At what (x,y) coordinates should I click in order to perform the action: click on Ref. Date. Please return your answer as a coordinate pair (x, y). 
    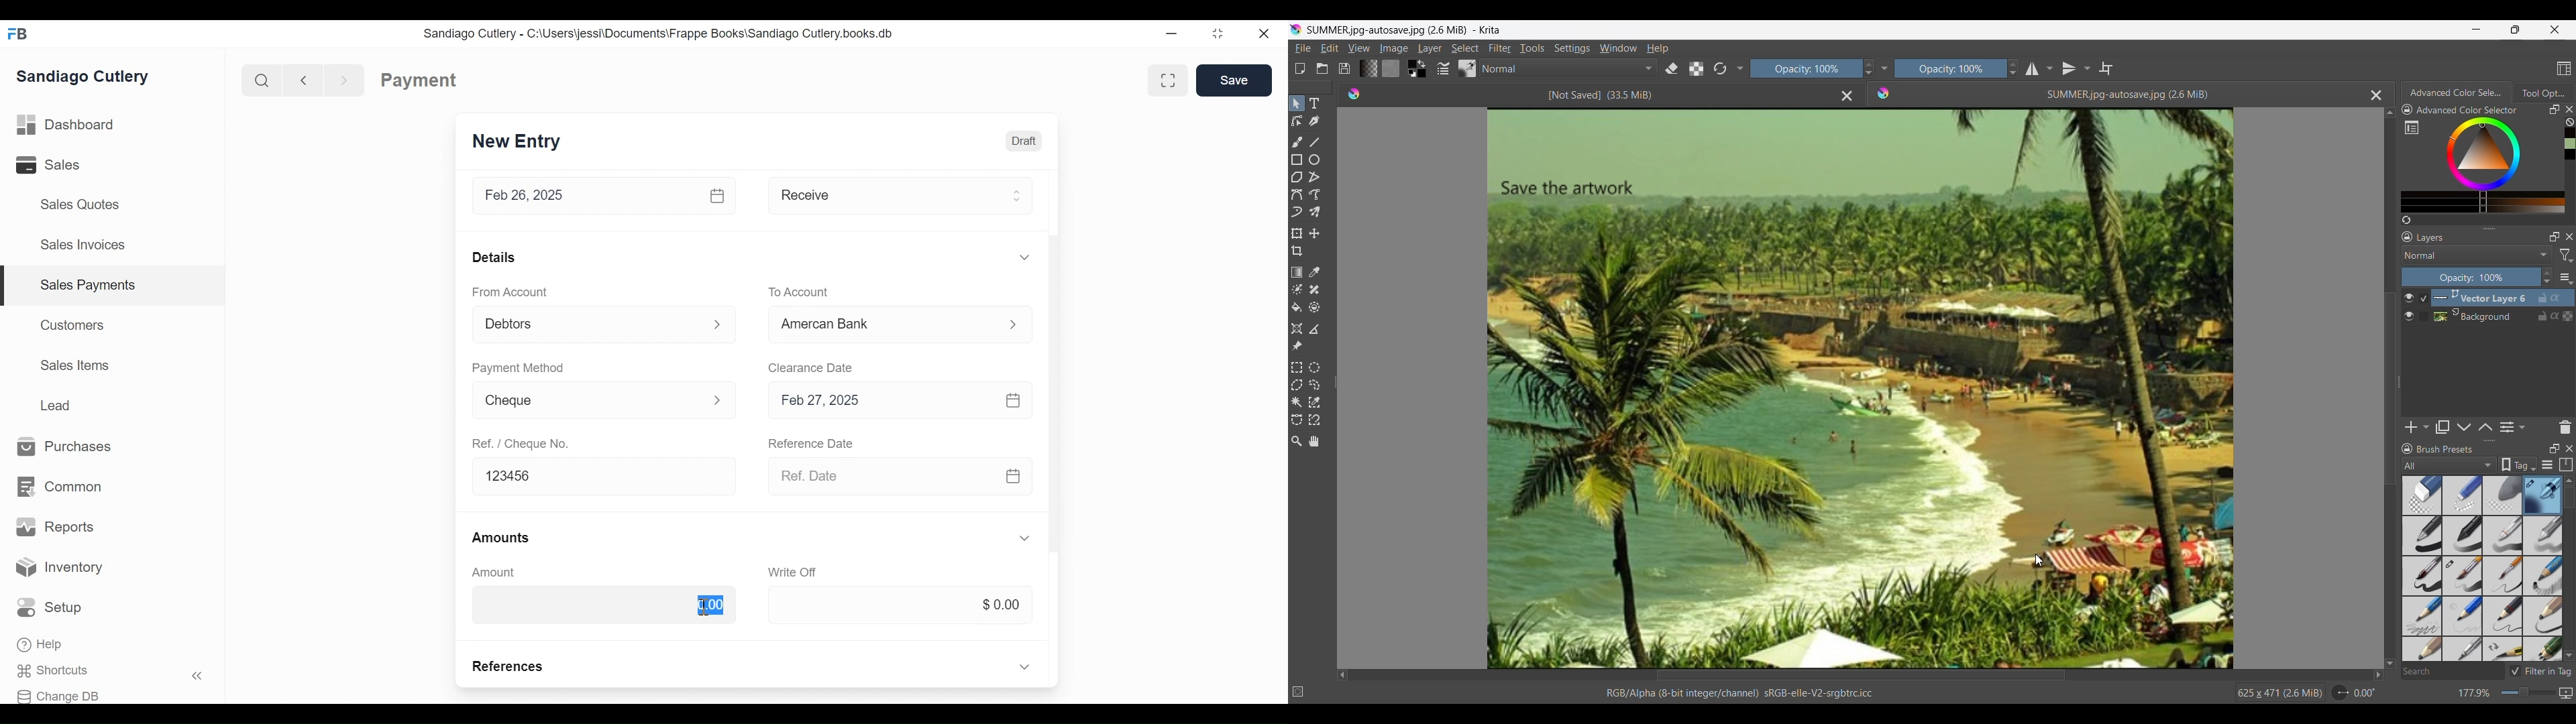
    Looking at the image, I should click on (875, 475).